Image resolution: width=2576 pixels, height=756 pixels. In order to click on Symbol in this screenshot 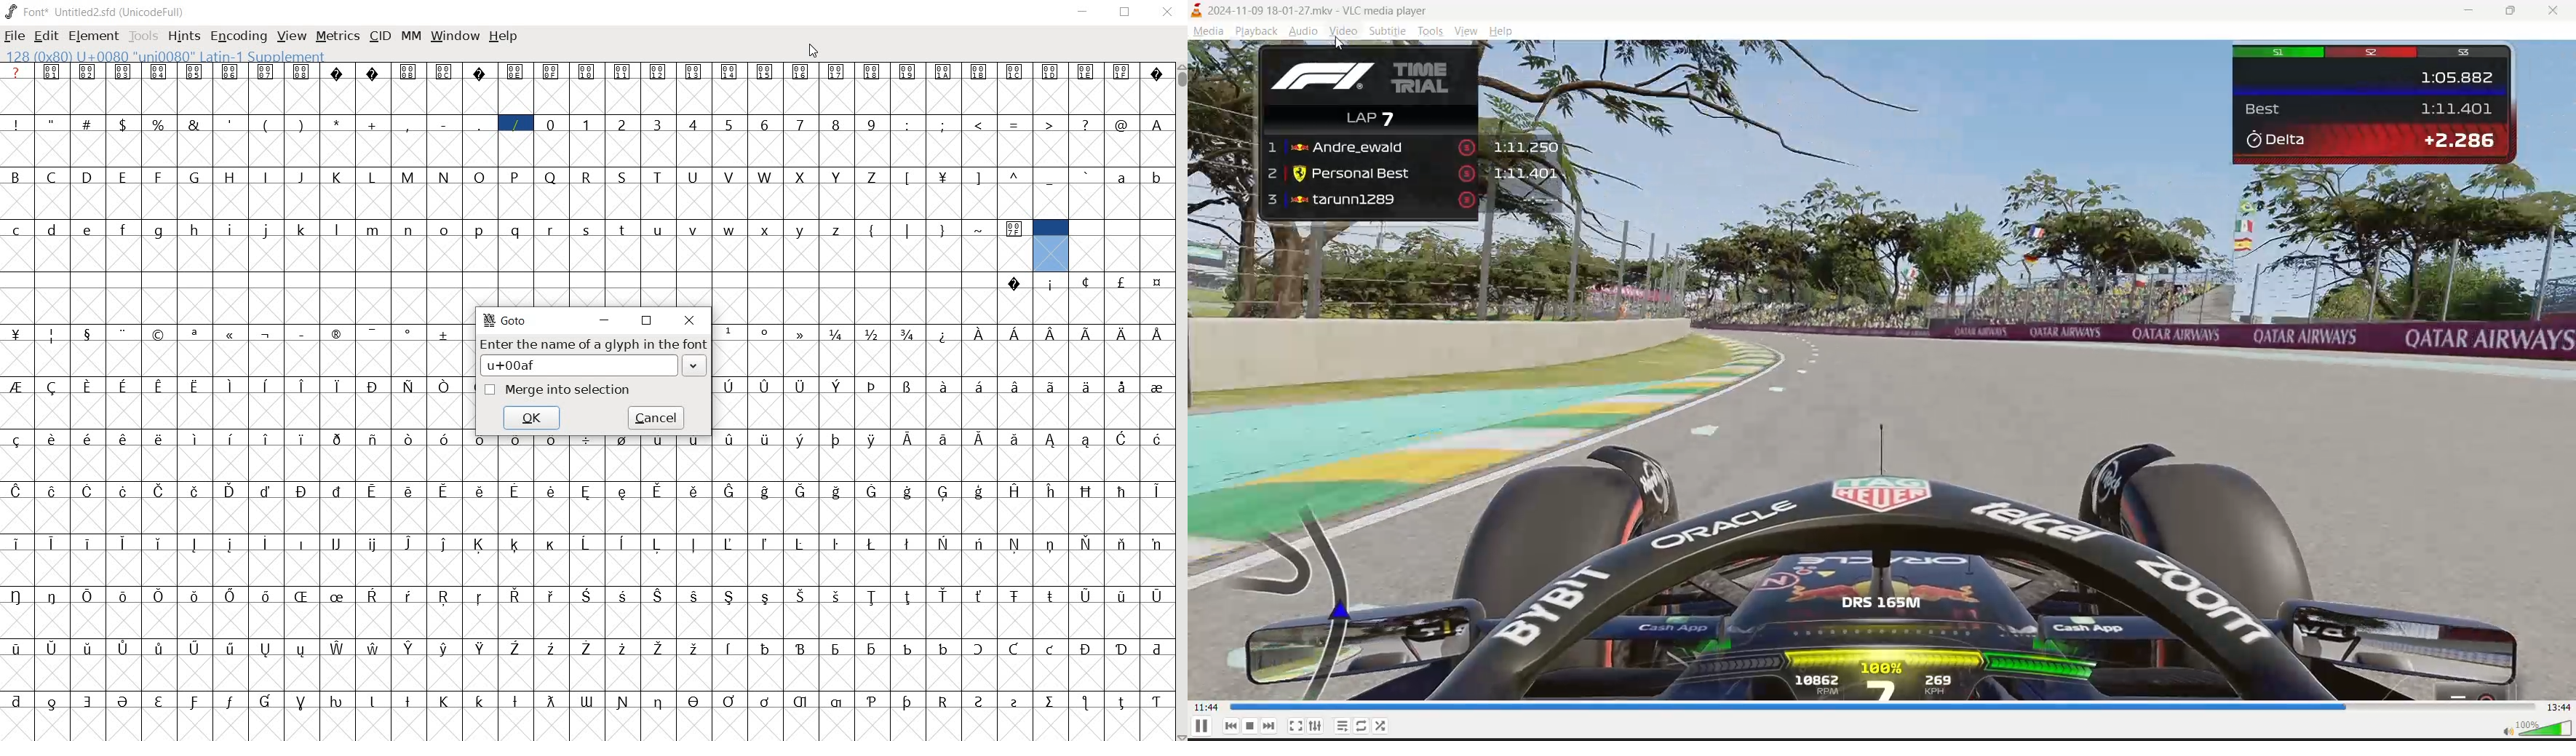, I will do `click(1049, 648)`.